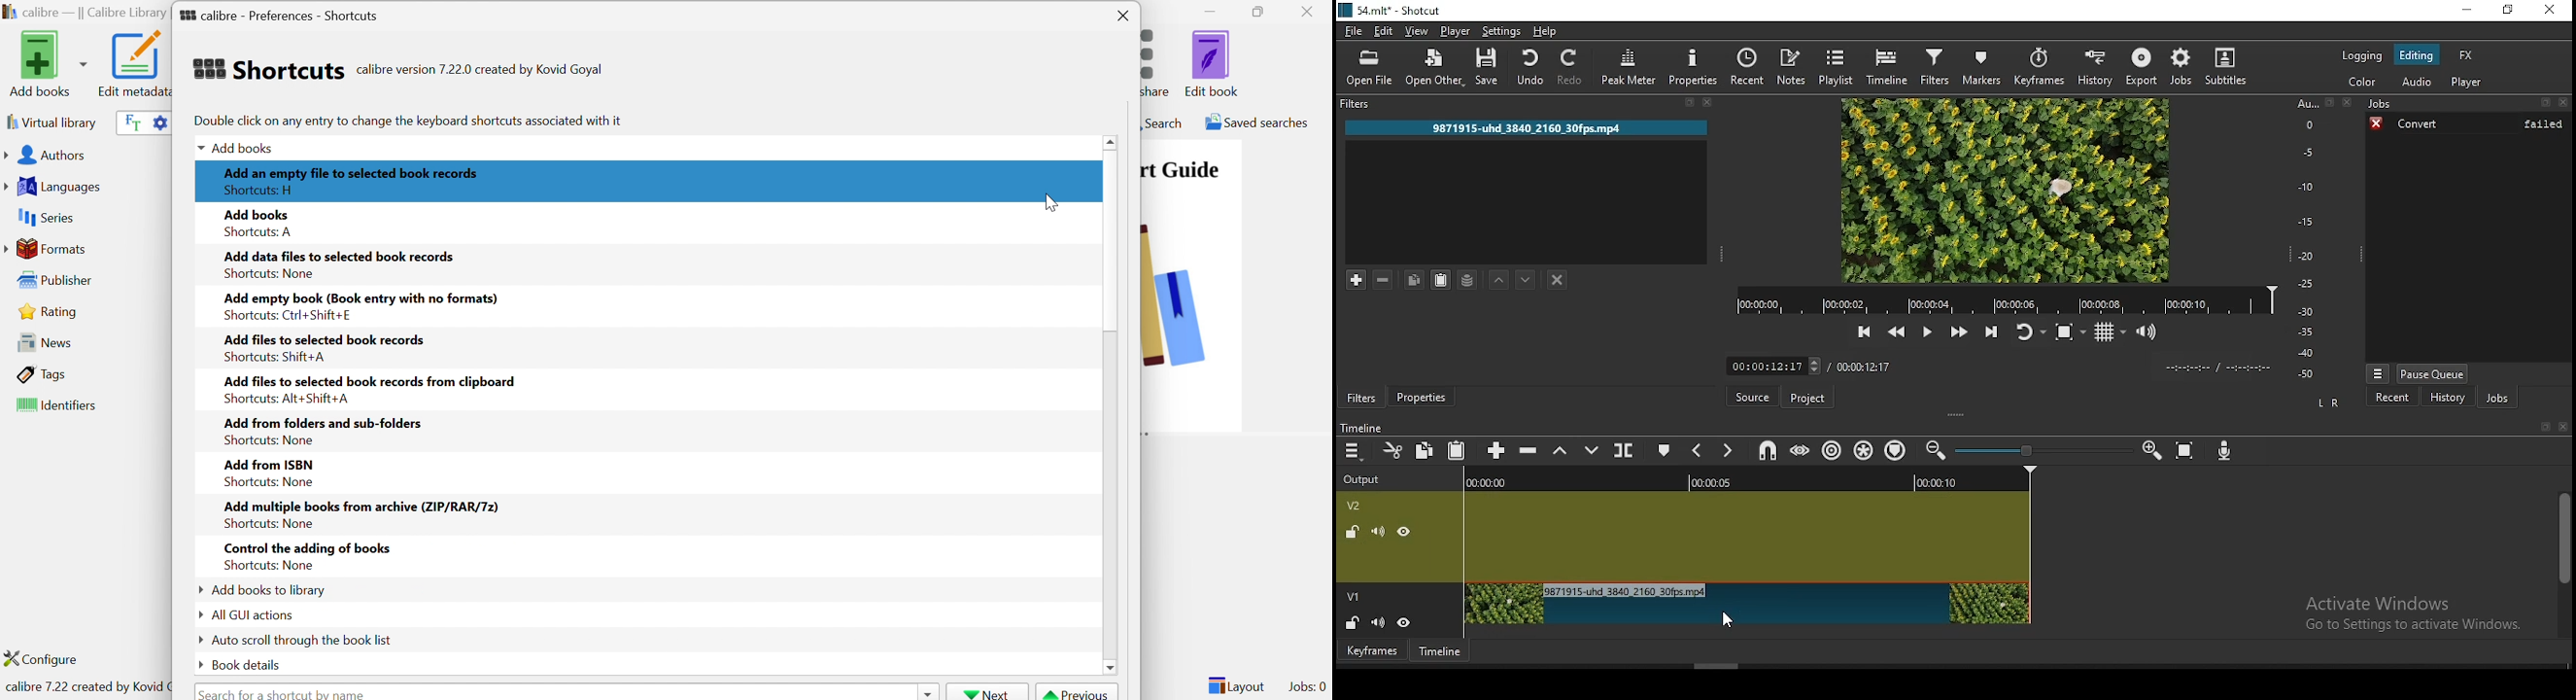 Image resolution: width=2576 pixels, height=700 pixels. What do you see at coordinates (46, 63) in the screenshot?
I see `Add books` at bounding box center [46, 63].